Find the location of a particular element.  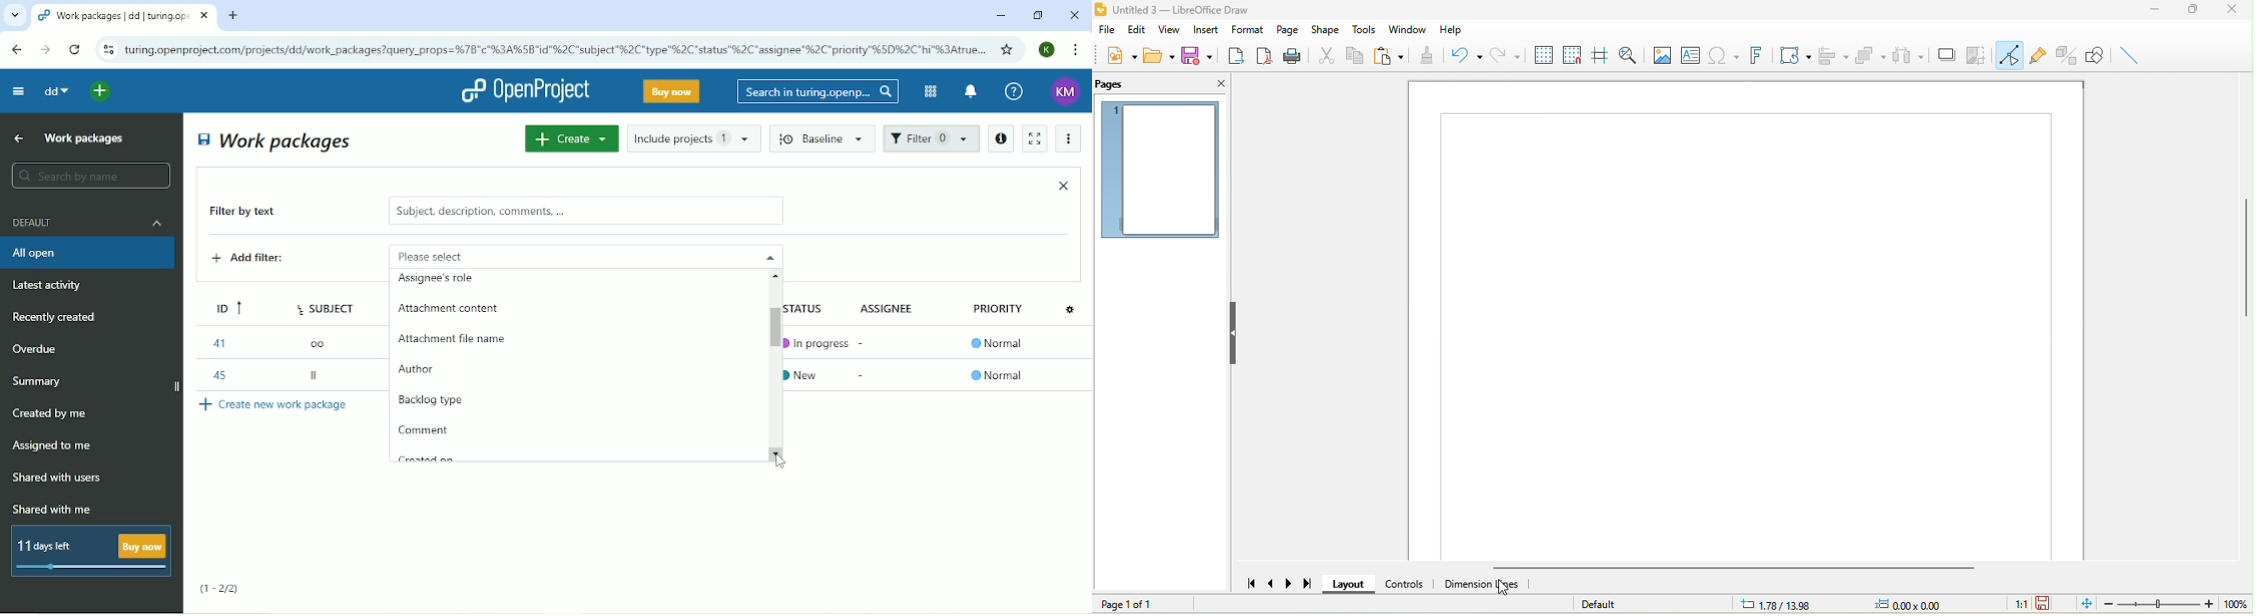

control is located at coordinates (1406, 584).